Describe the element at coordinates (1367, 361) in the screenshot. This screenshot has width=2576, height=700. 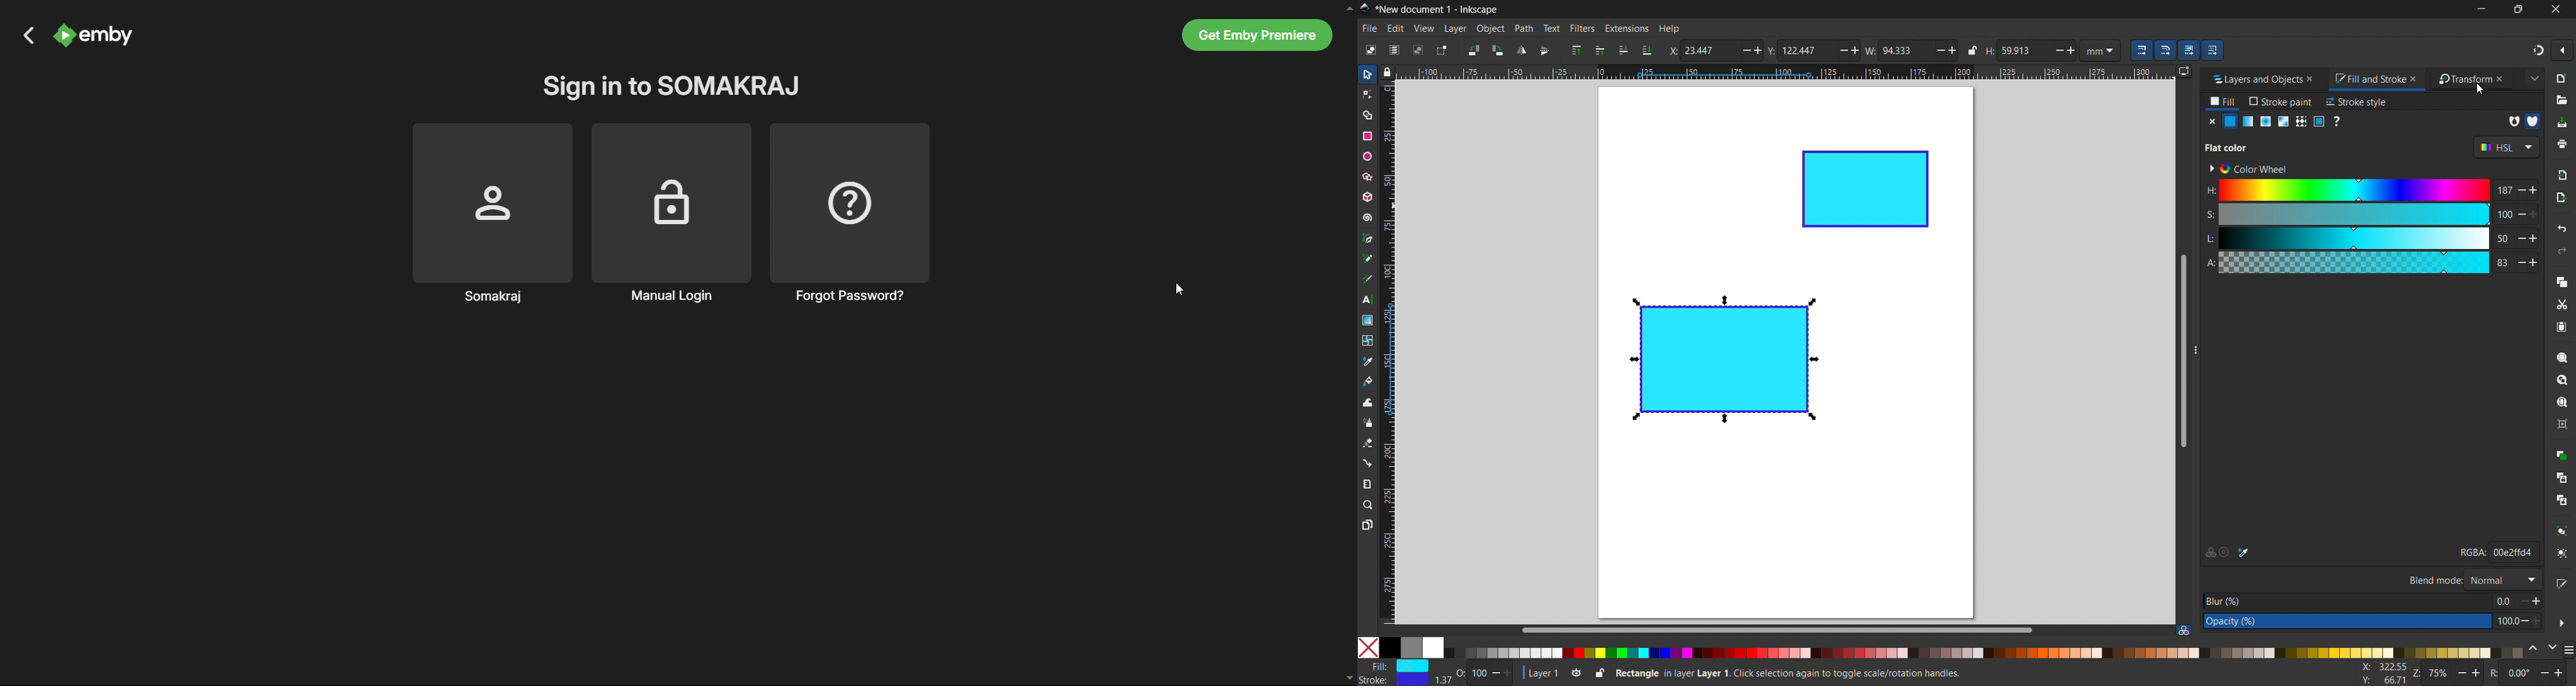
I see `dropper tool` at that location.